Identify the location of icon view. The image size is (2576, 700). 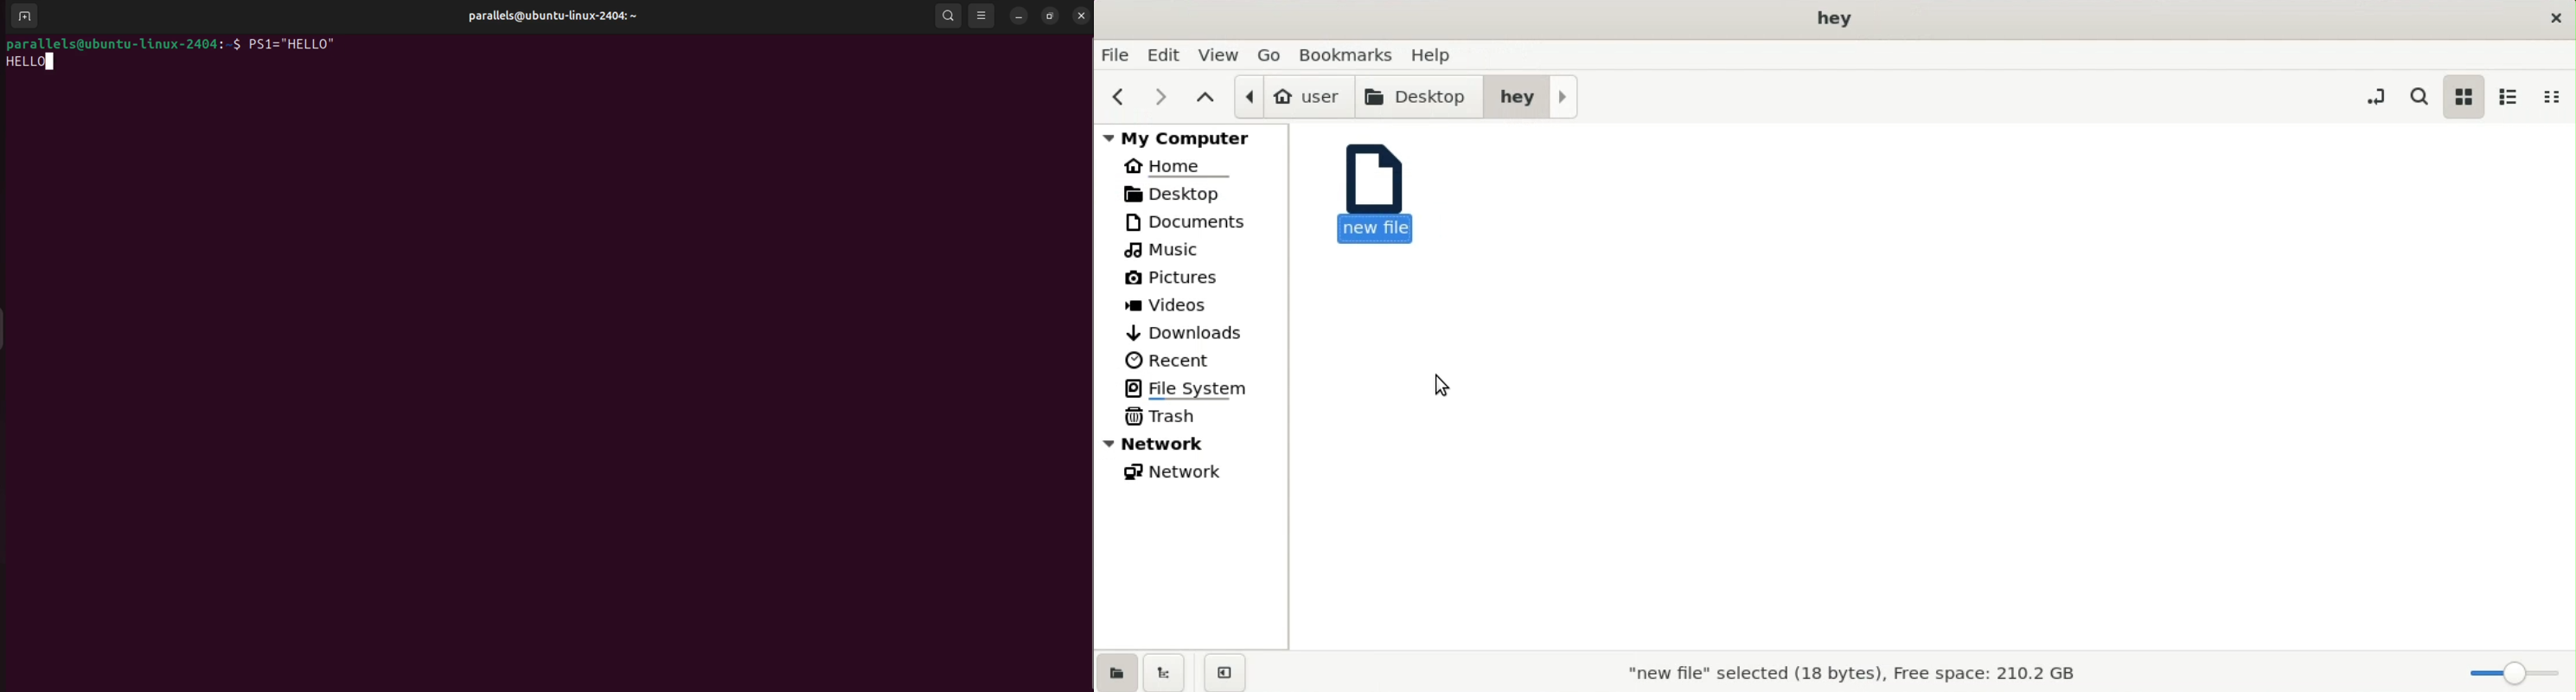
(2463, 96).